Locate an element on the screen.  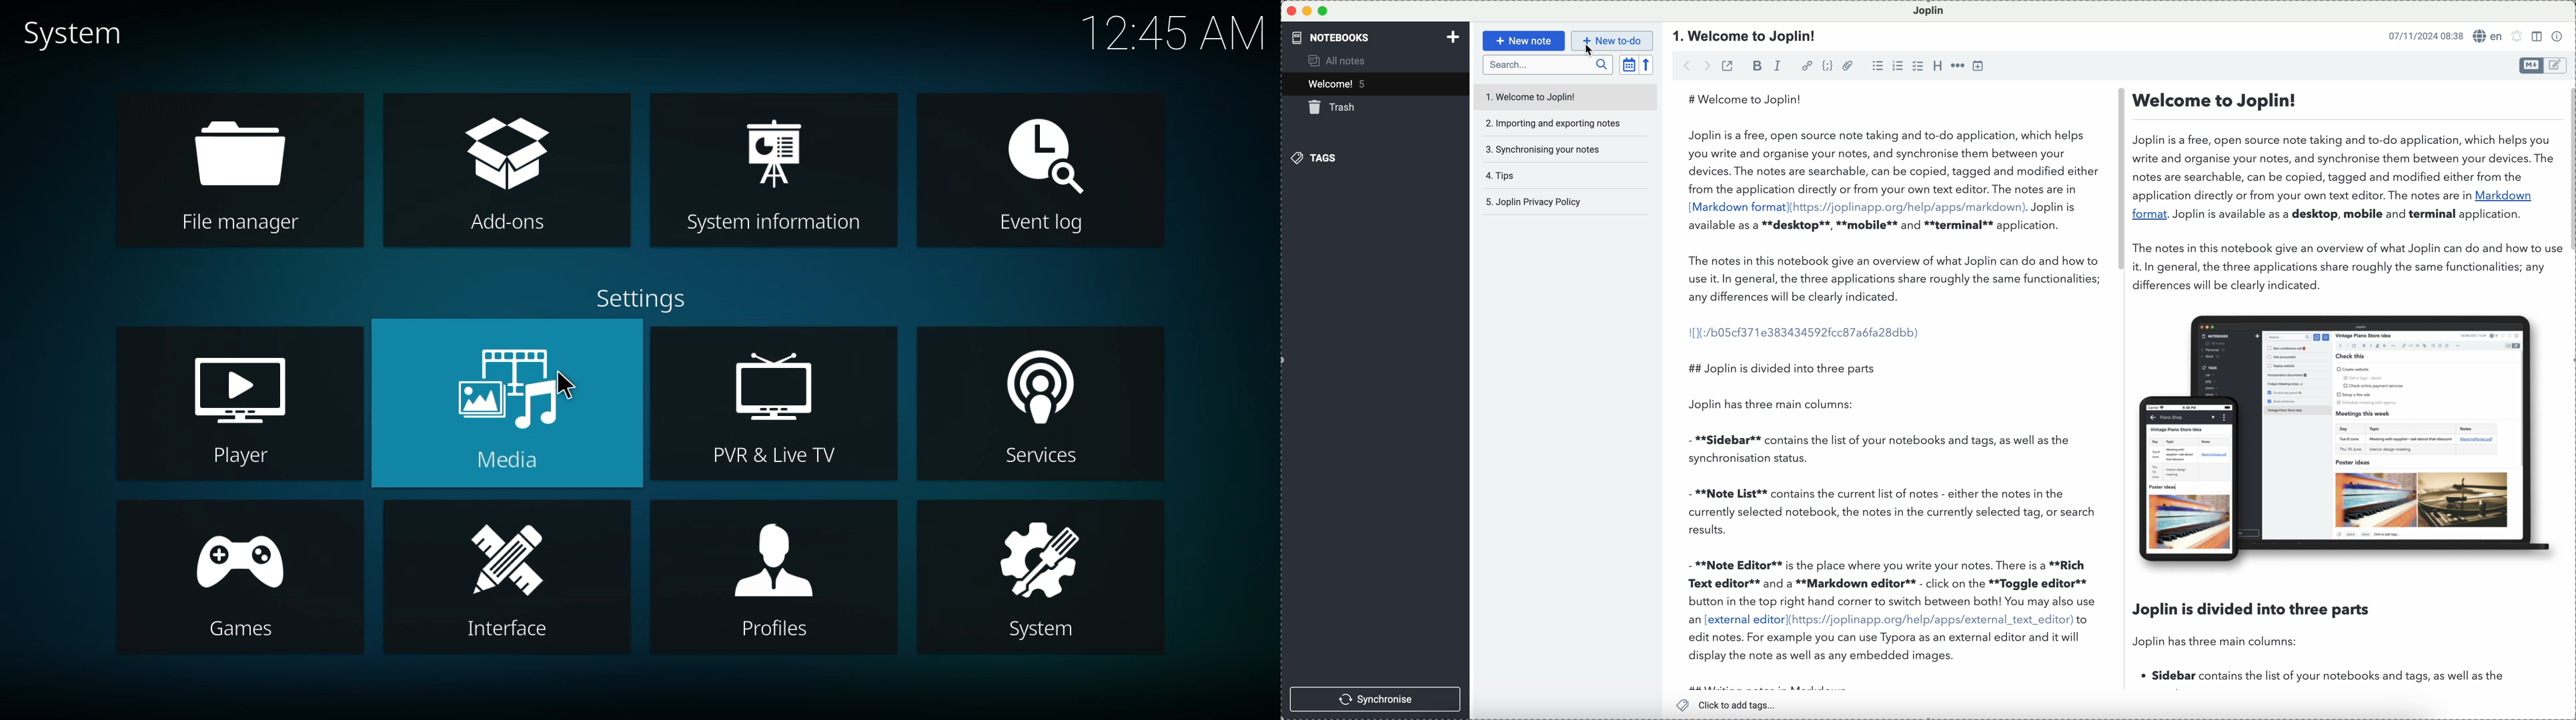
insert time is located at coordinates (1979, 65).